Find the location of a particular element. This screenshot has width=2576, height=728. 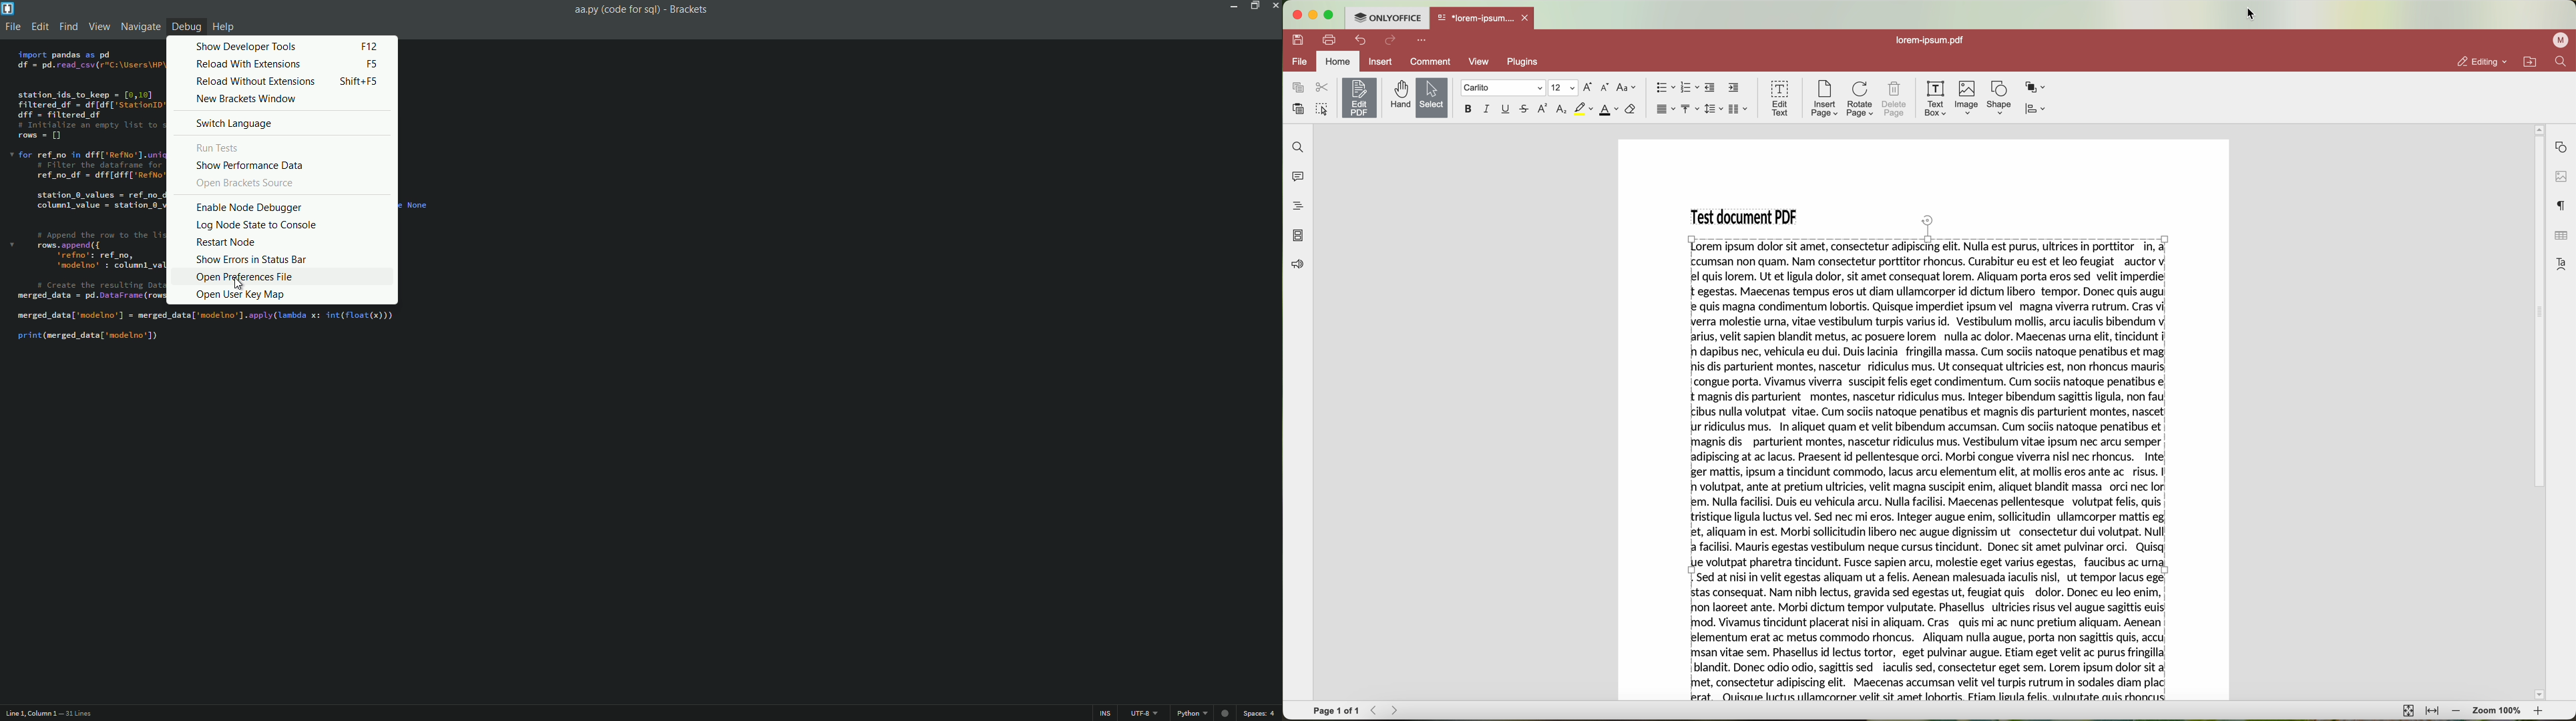

spaces: 4 is located at coordinates (1261, 713).